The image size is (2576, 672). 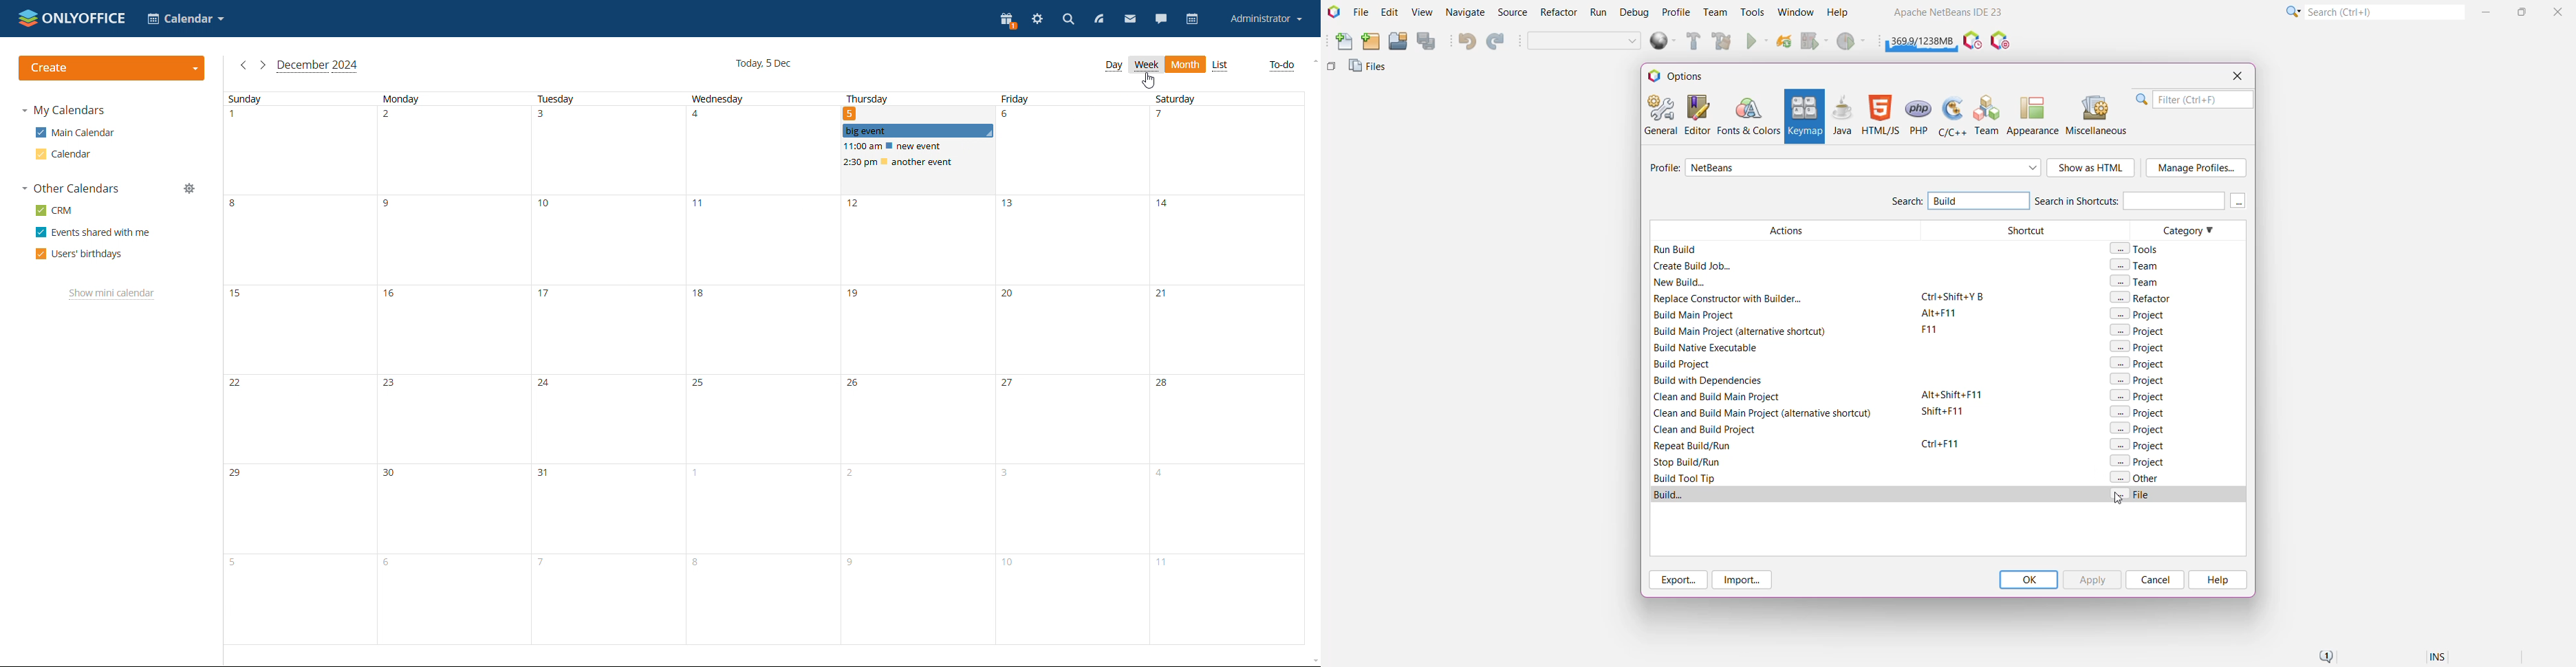 What do you see at coordinates (297, 368) in the screenshot?
I see `sunday` at bounding box center [297, 368].